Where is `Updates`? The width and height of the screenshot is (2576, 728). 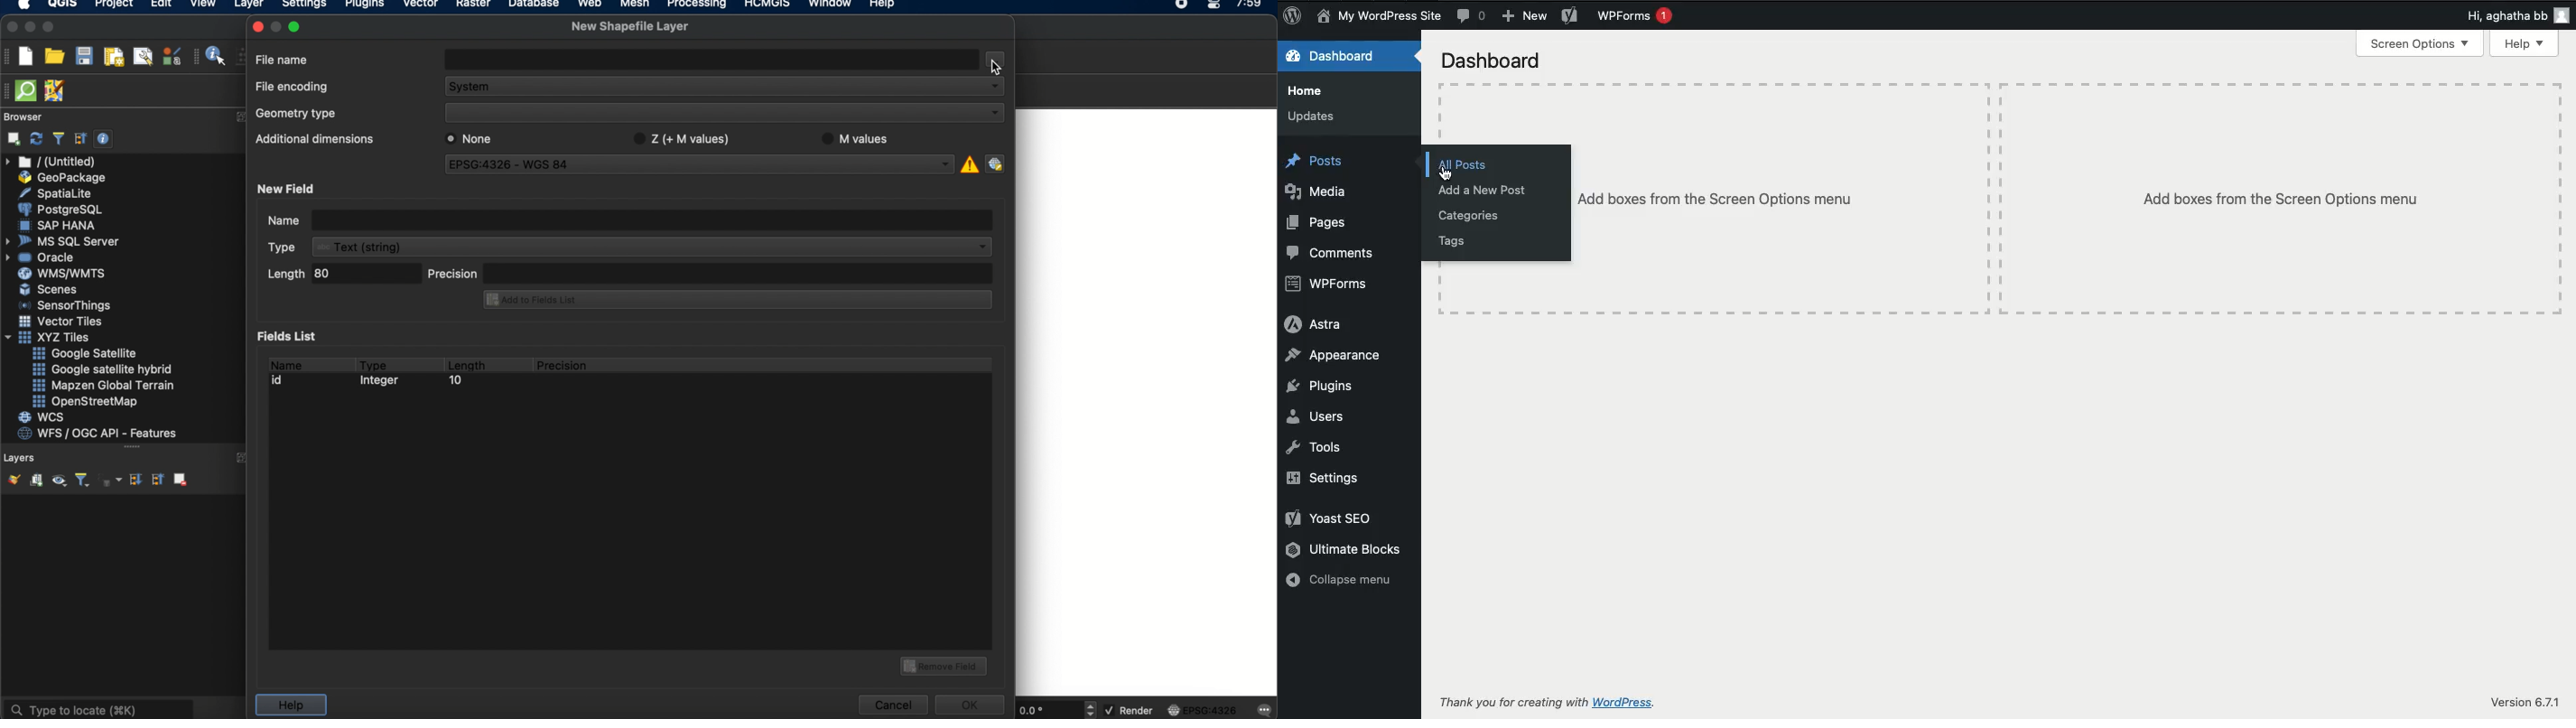 Updates is located at coordinates (1316, 117).